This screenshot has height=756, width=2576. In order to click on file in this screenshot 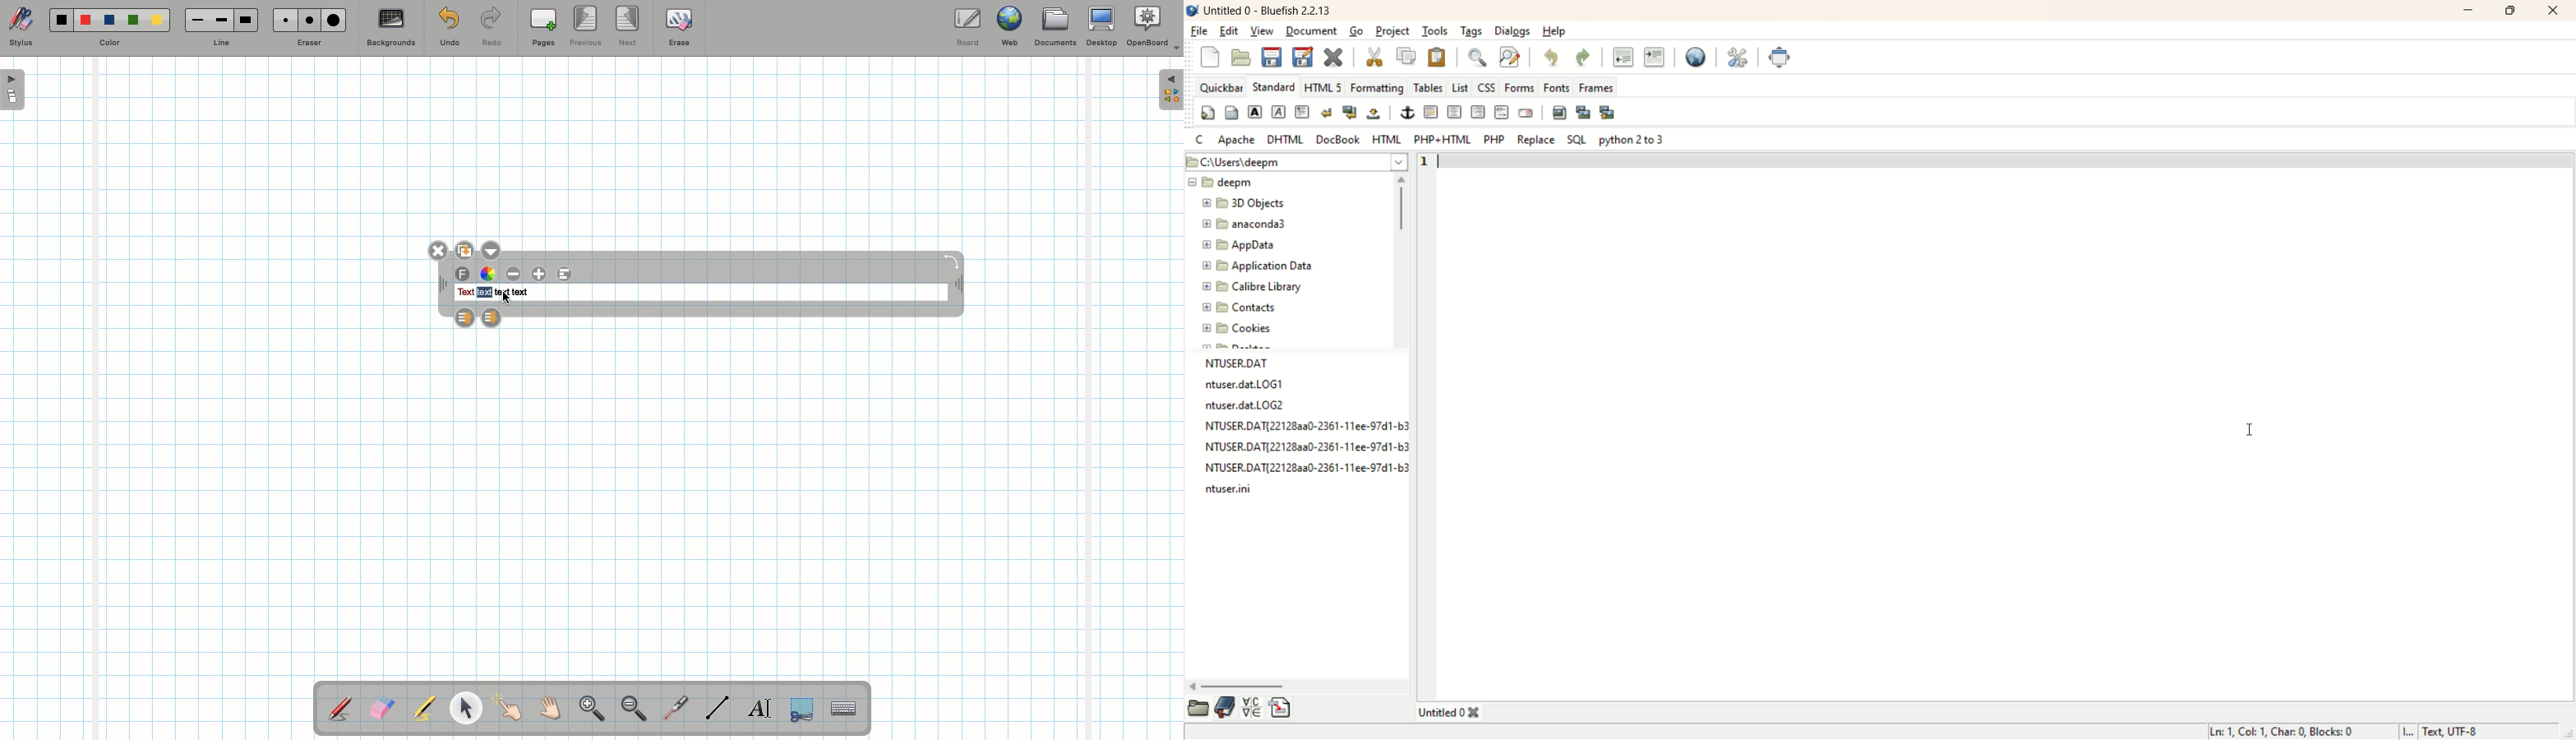, I will do `click(1199, 29)`.